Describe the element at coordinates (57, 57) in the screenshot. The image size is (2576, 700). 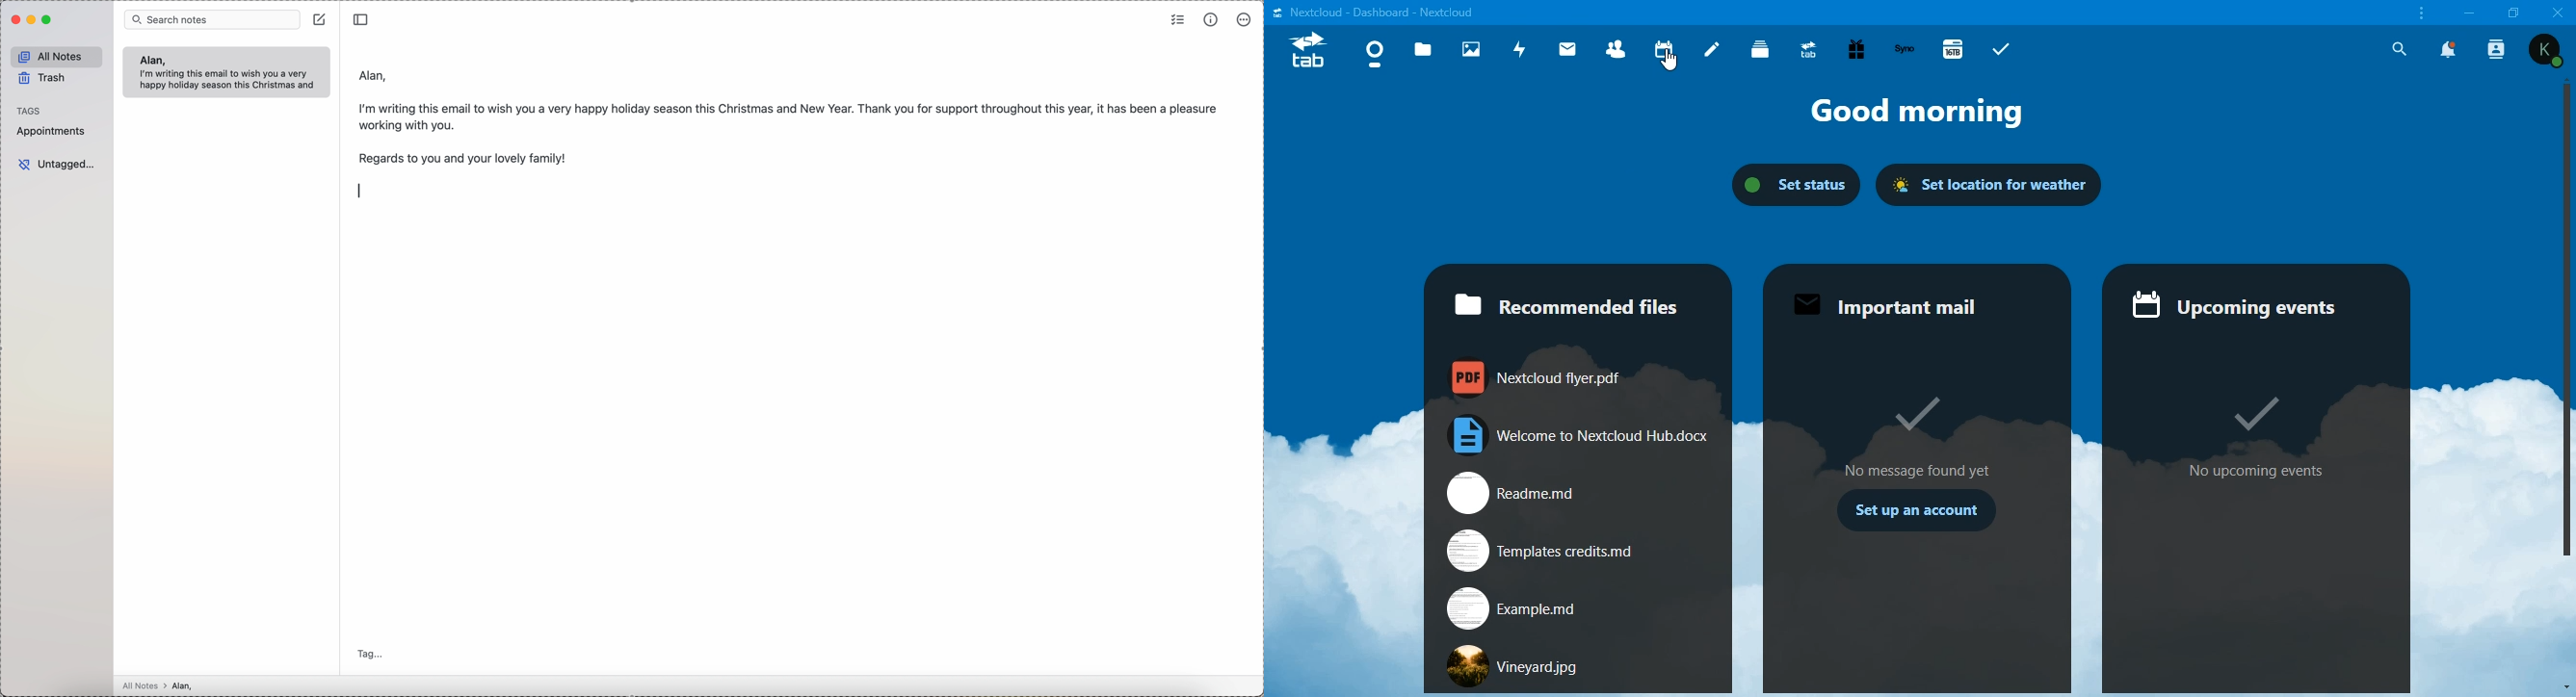
I see `all notes` at that location.